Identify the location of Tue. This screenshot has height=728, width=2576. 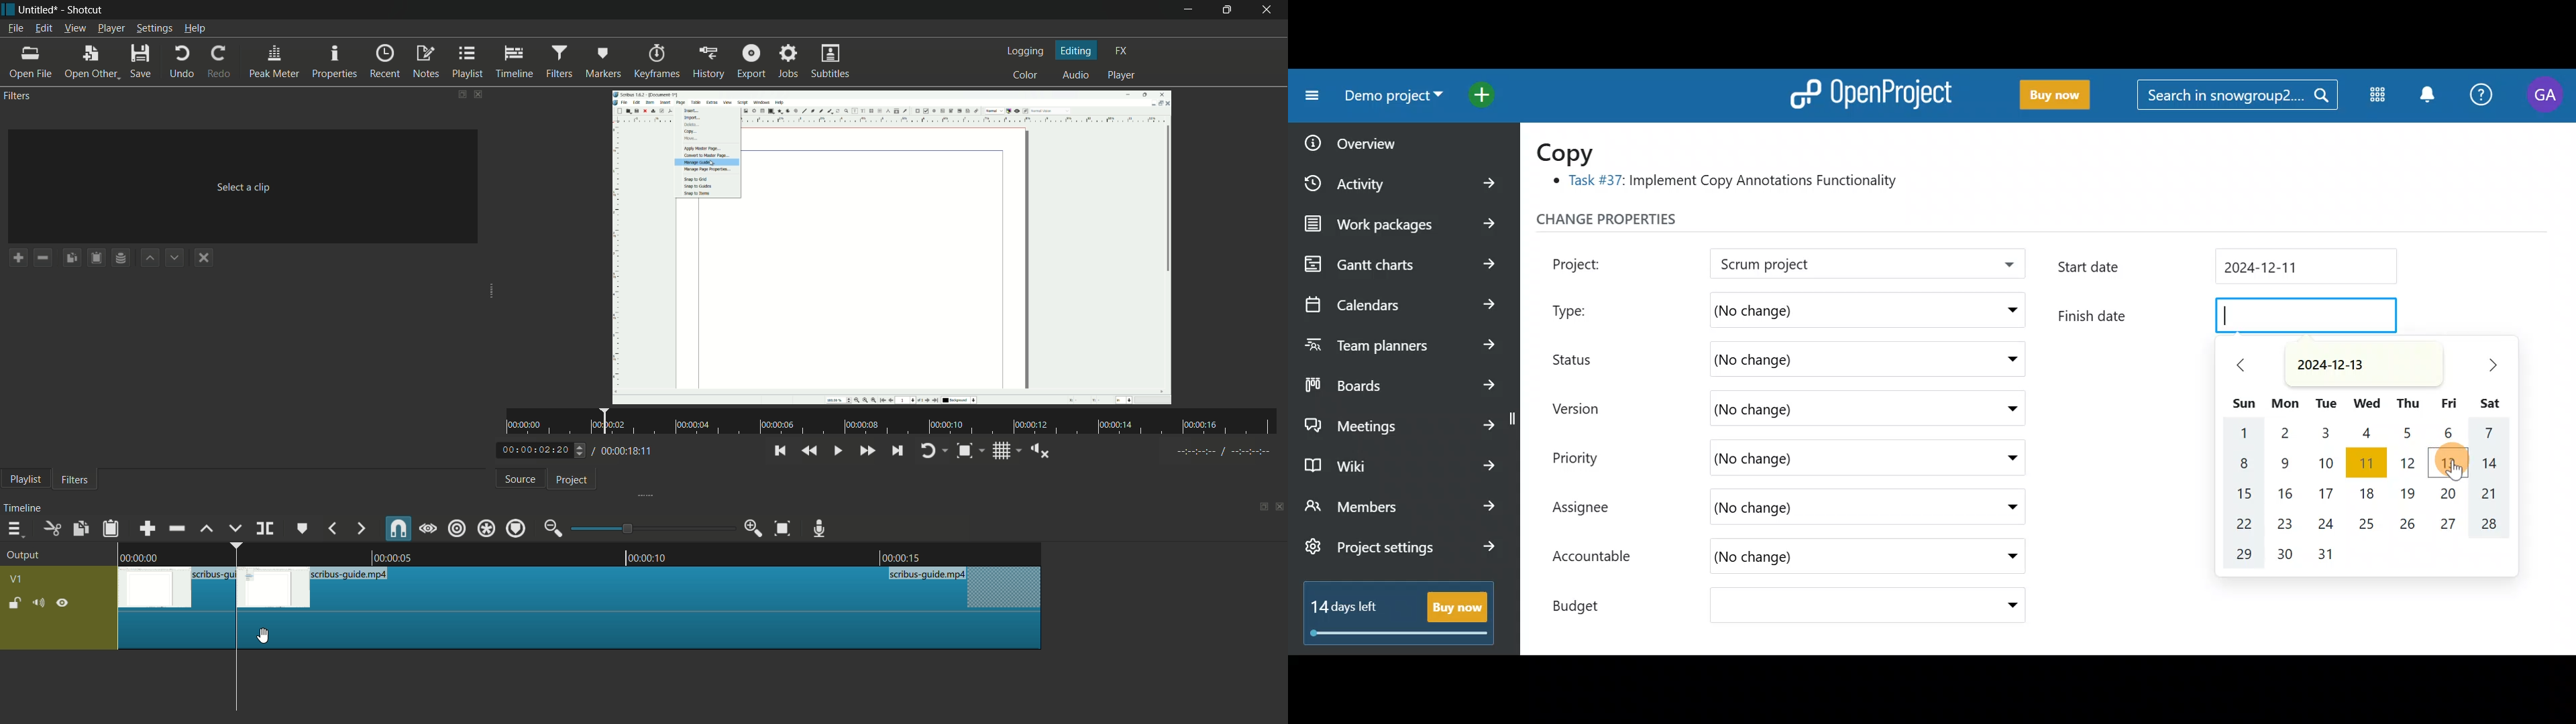
(2326, 400).